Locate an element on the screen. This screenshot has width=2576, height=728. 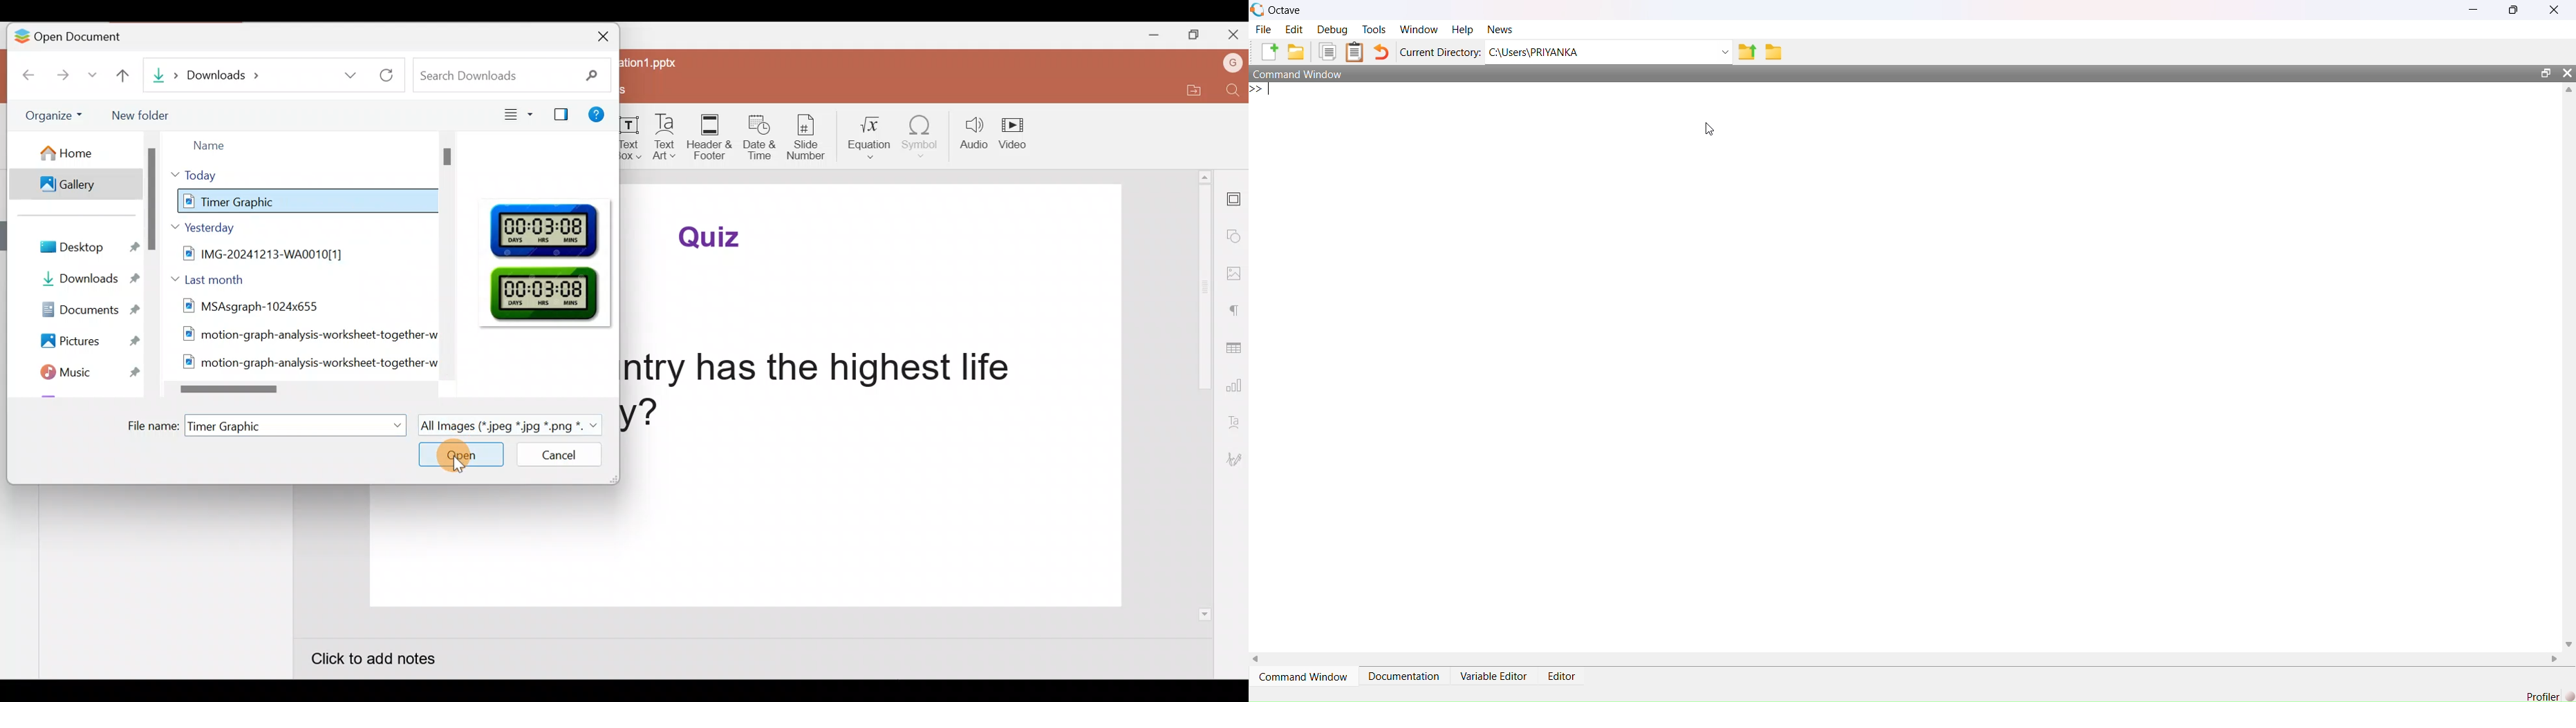
Variable Editor is located at coordinates (1493, 676).